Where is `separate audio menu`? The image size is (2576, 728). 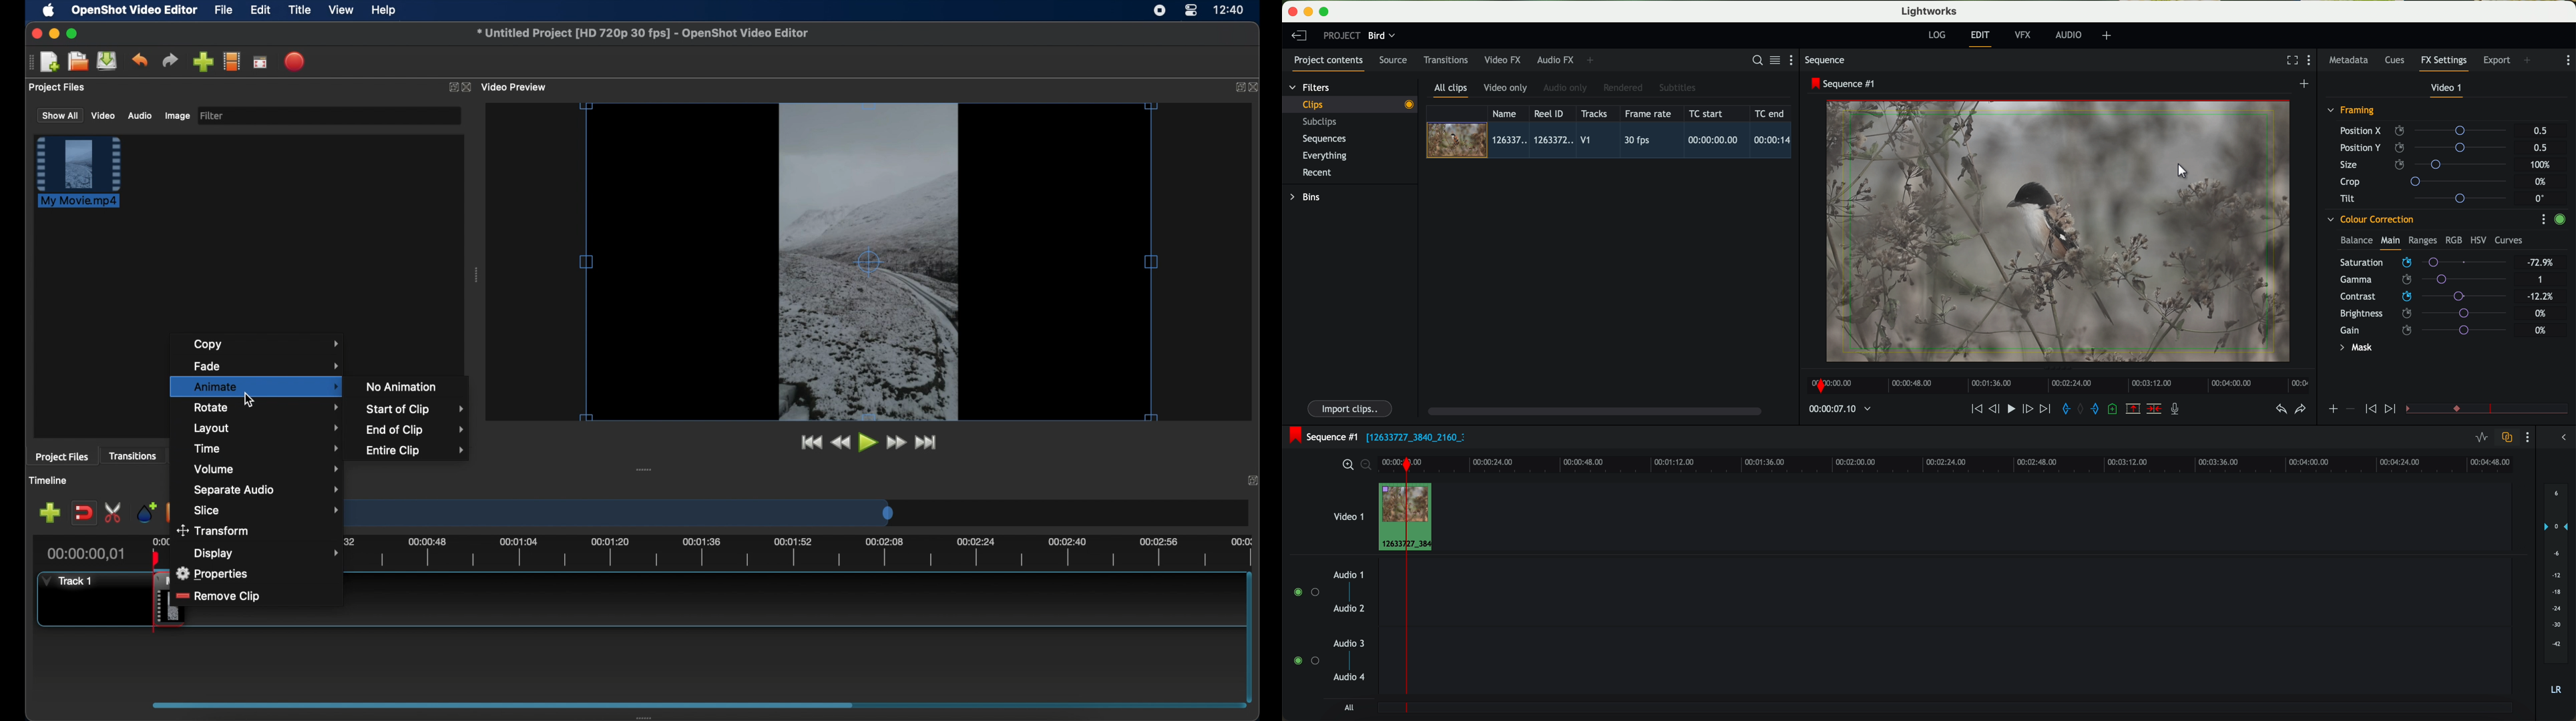
separate audio menu is located at coordinates (267, 490).